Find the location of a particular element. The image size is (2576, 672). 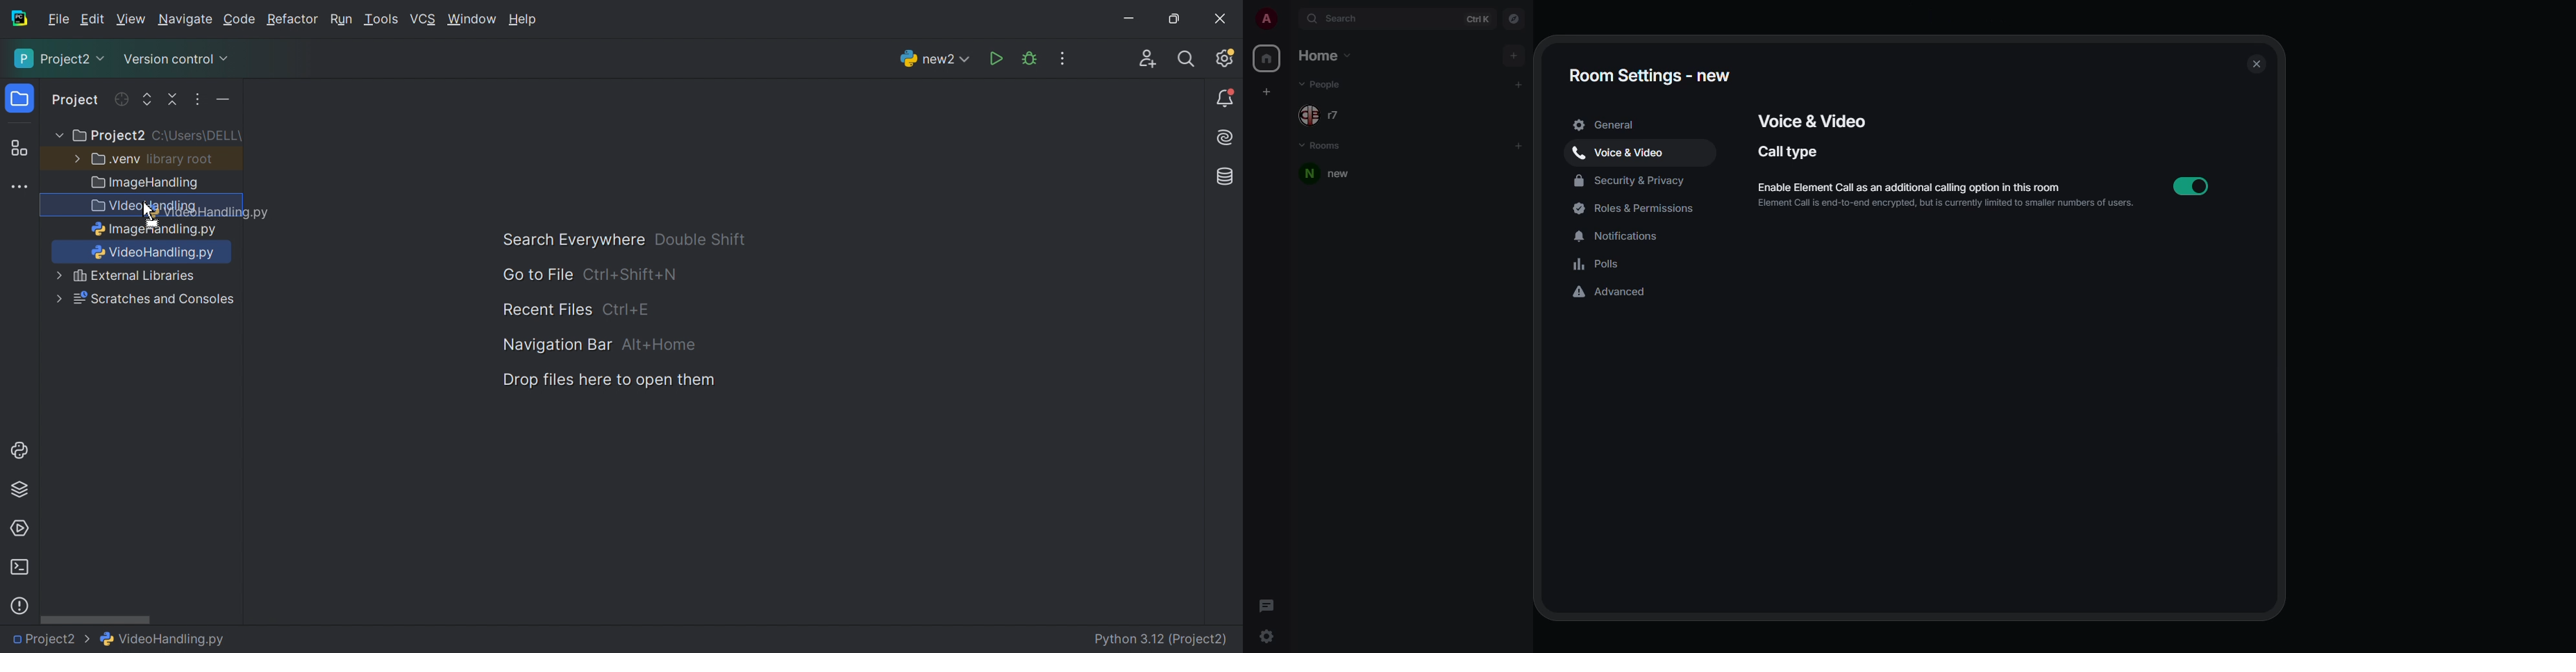

add is located at coordinates (1519, 83).